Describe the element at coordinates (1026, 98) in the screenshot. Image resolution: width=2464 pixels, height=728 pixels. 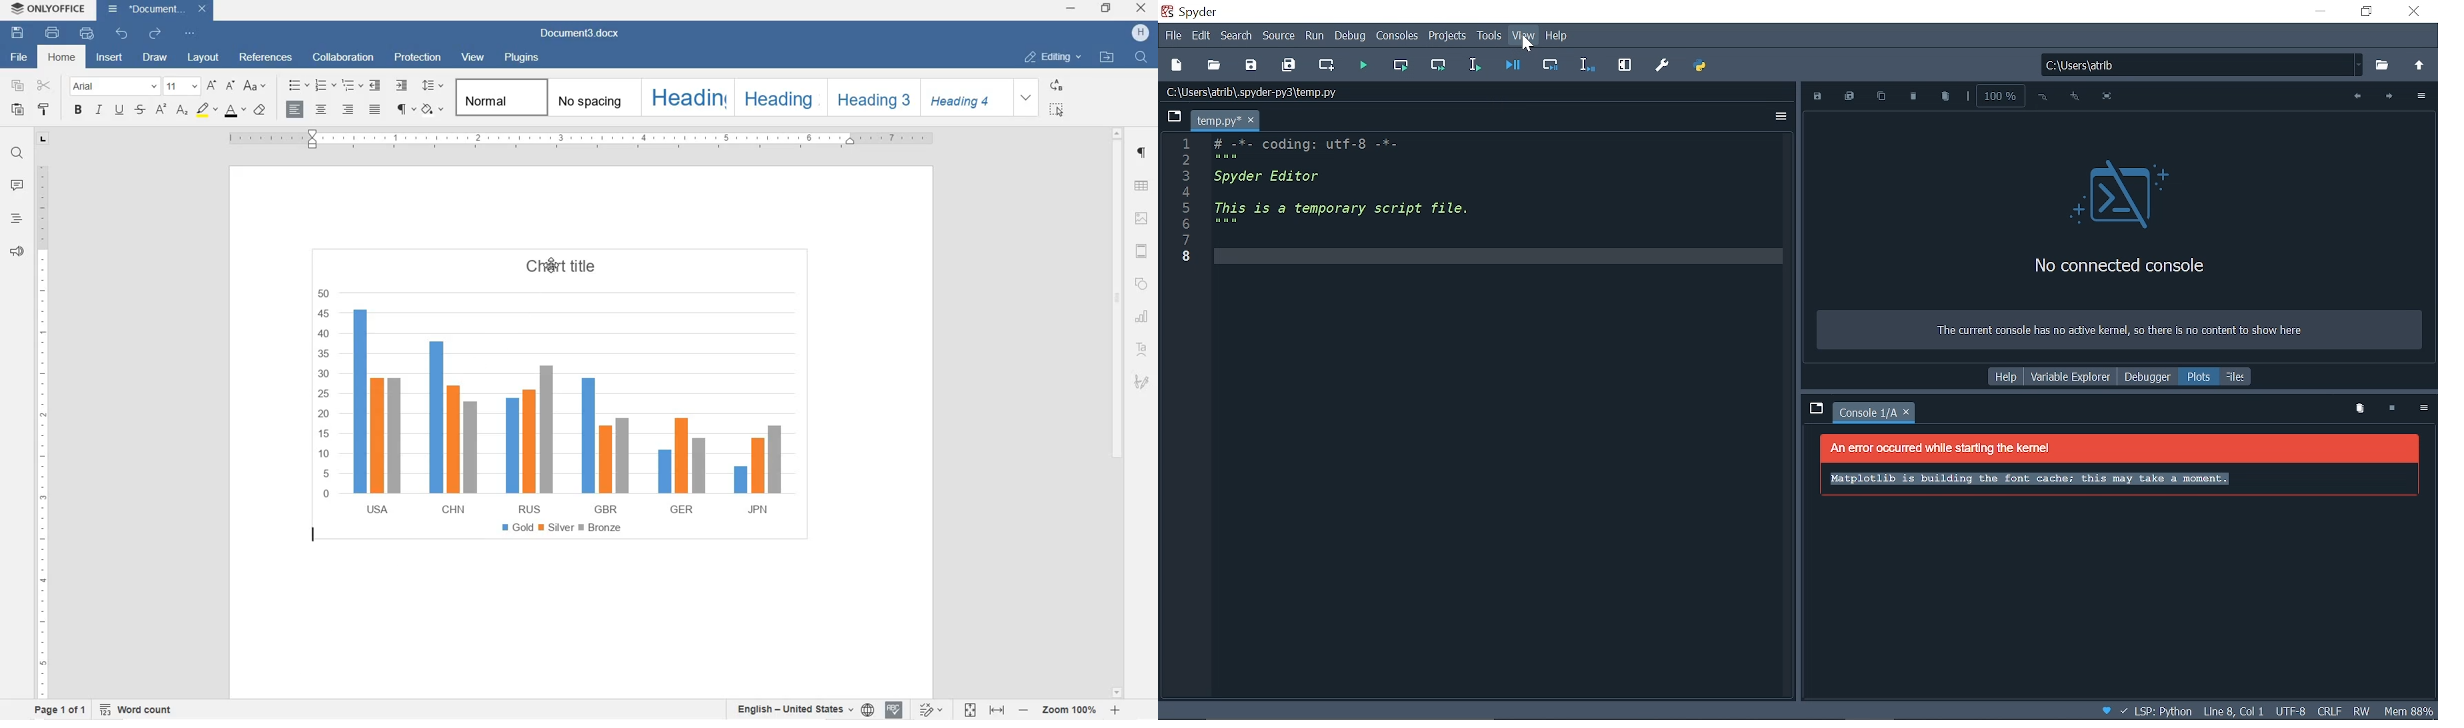
I see `EXPAND FORMATTING STYLE` at that location.